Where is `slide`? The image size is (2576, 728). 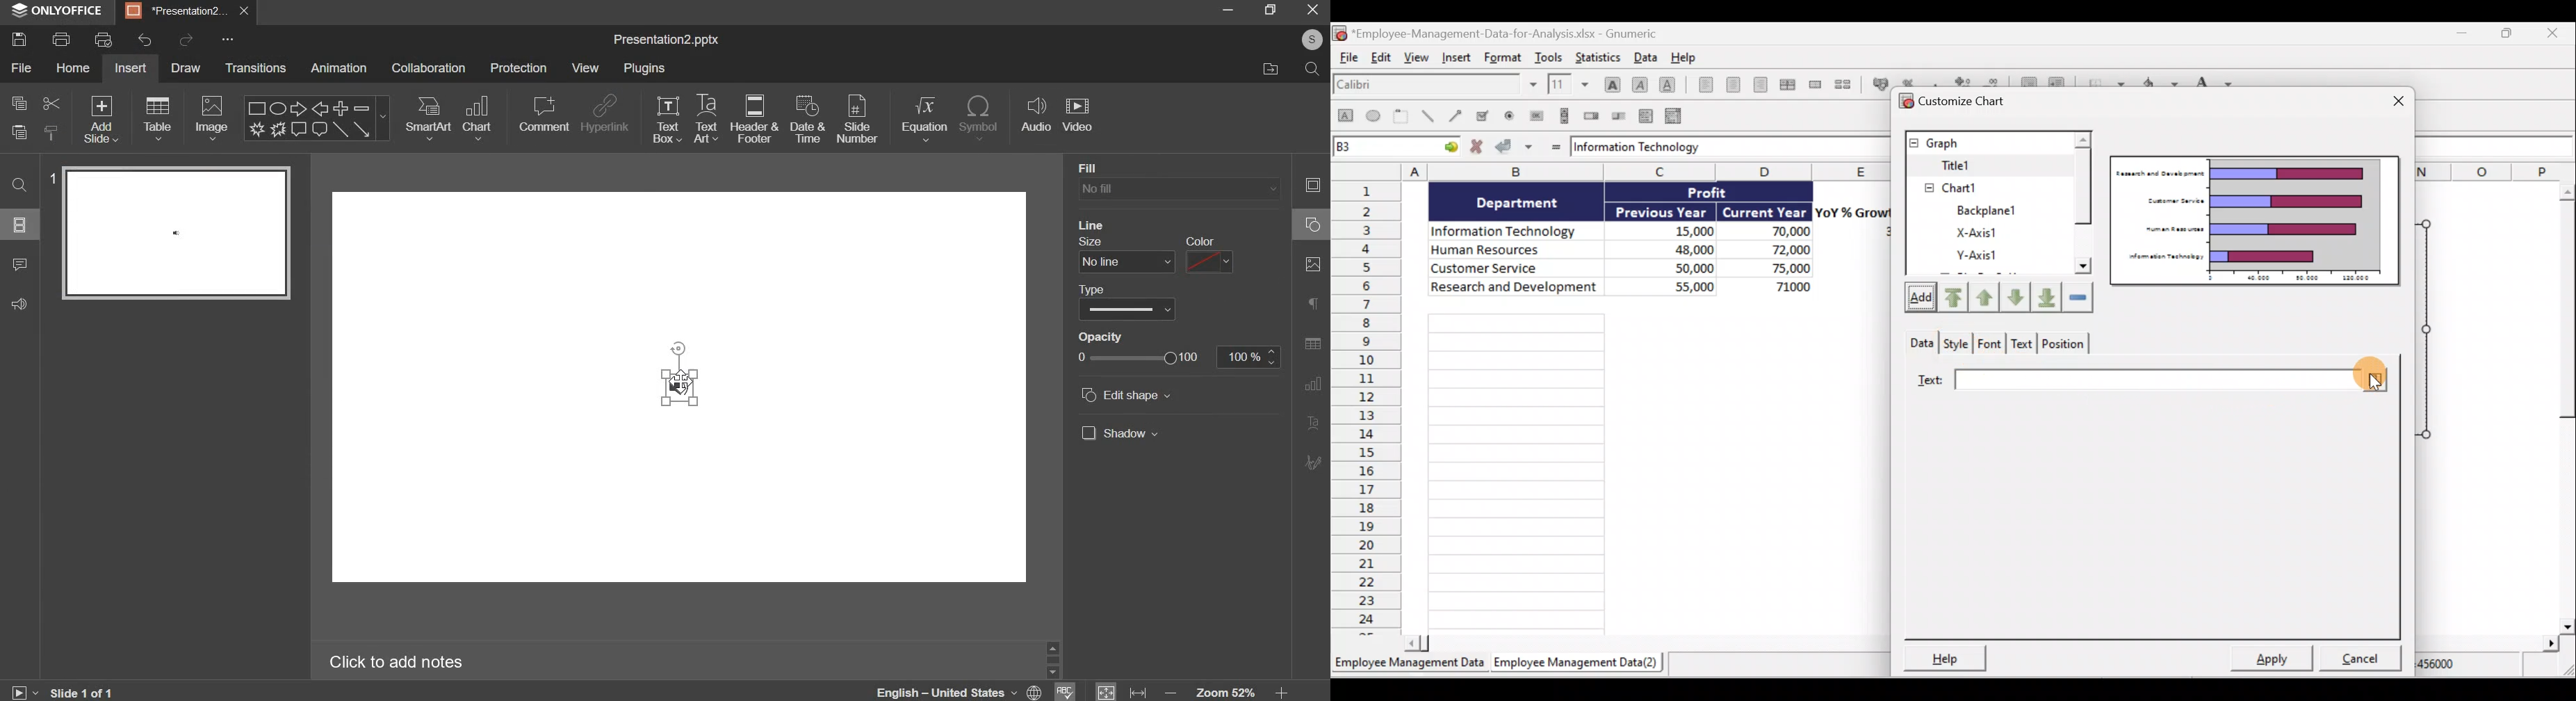 slide is located at coordinates (20, 225).